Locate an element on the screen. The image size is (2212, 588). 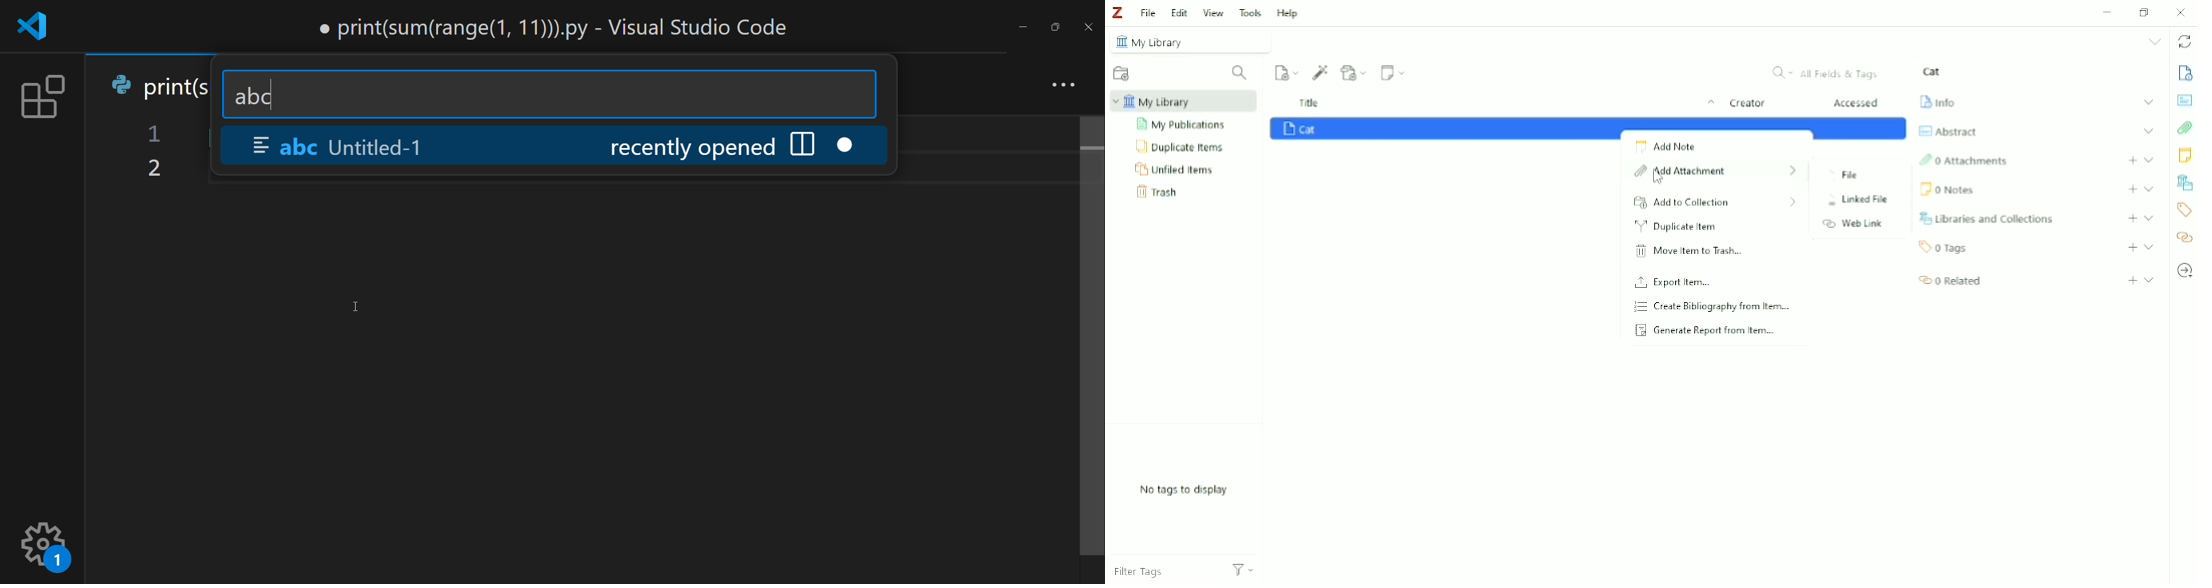
extension is located at coordinates (43, 95).